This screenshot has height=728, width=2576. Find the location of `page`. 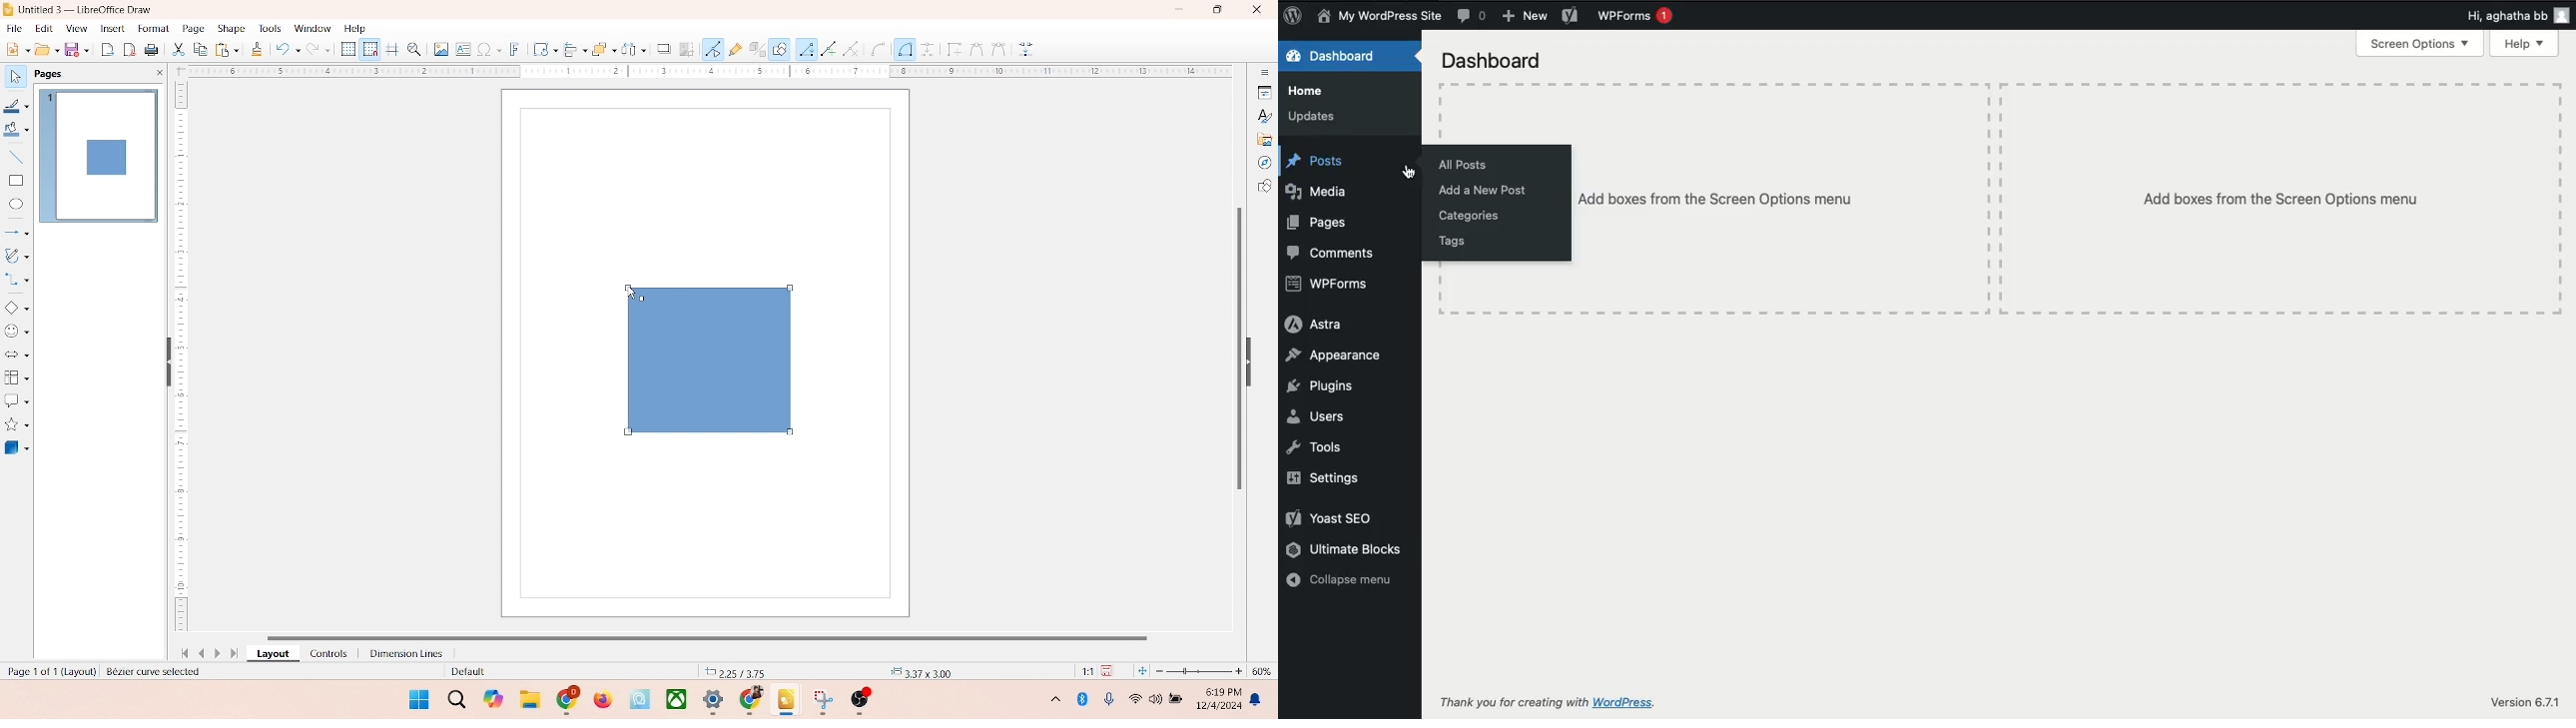

page is located at coordinates (191, 29).